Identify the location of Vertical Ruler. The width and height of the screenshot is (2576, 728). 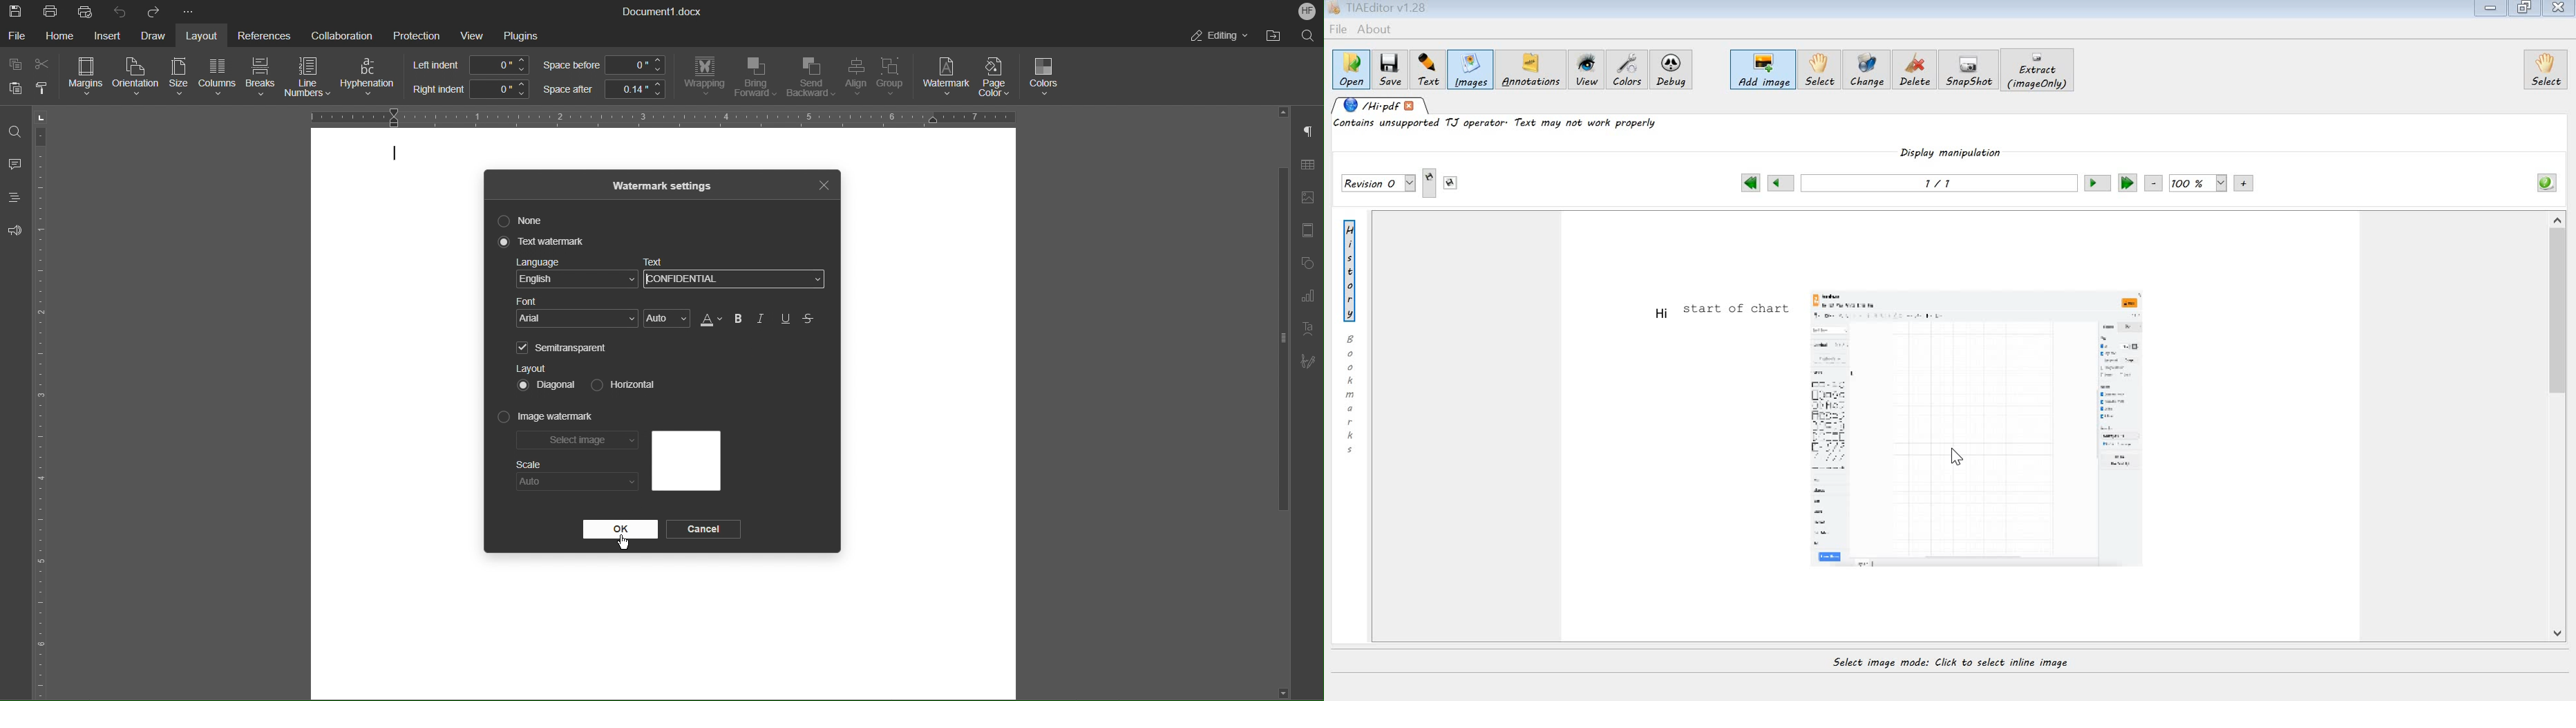
(44, 402).